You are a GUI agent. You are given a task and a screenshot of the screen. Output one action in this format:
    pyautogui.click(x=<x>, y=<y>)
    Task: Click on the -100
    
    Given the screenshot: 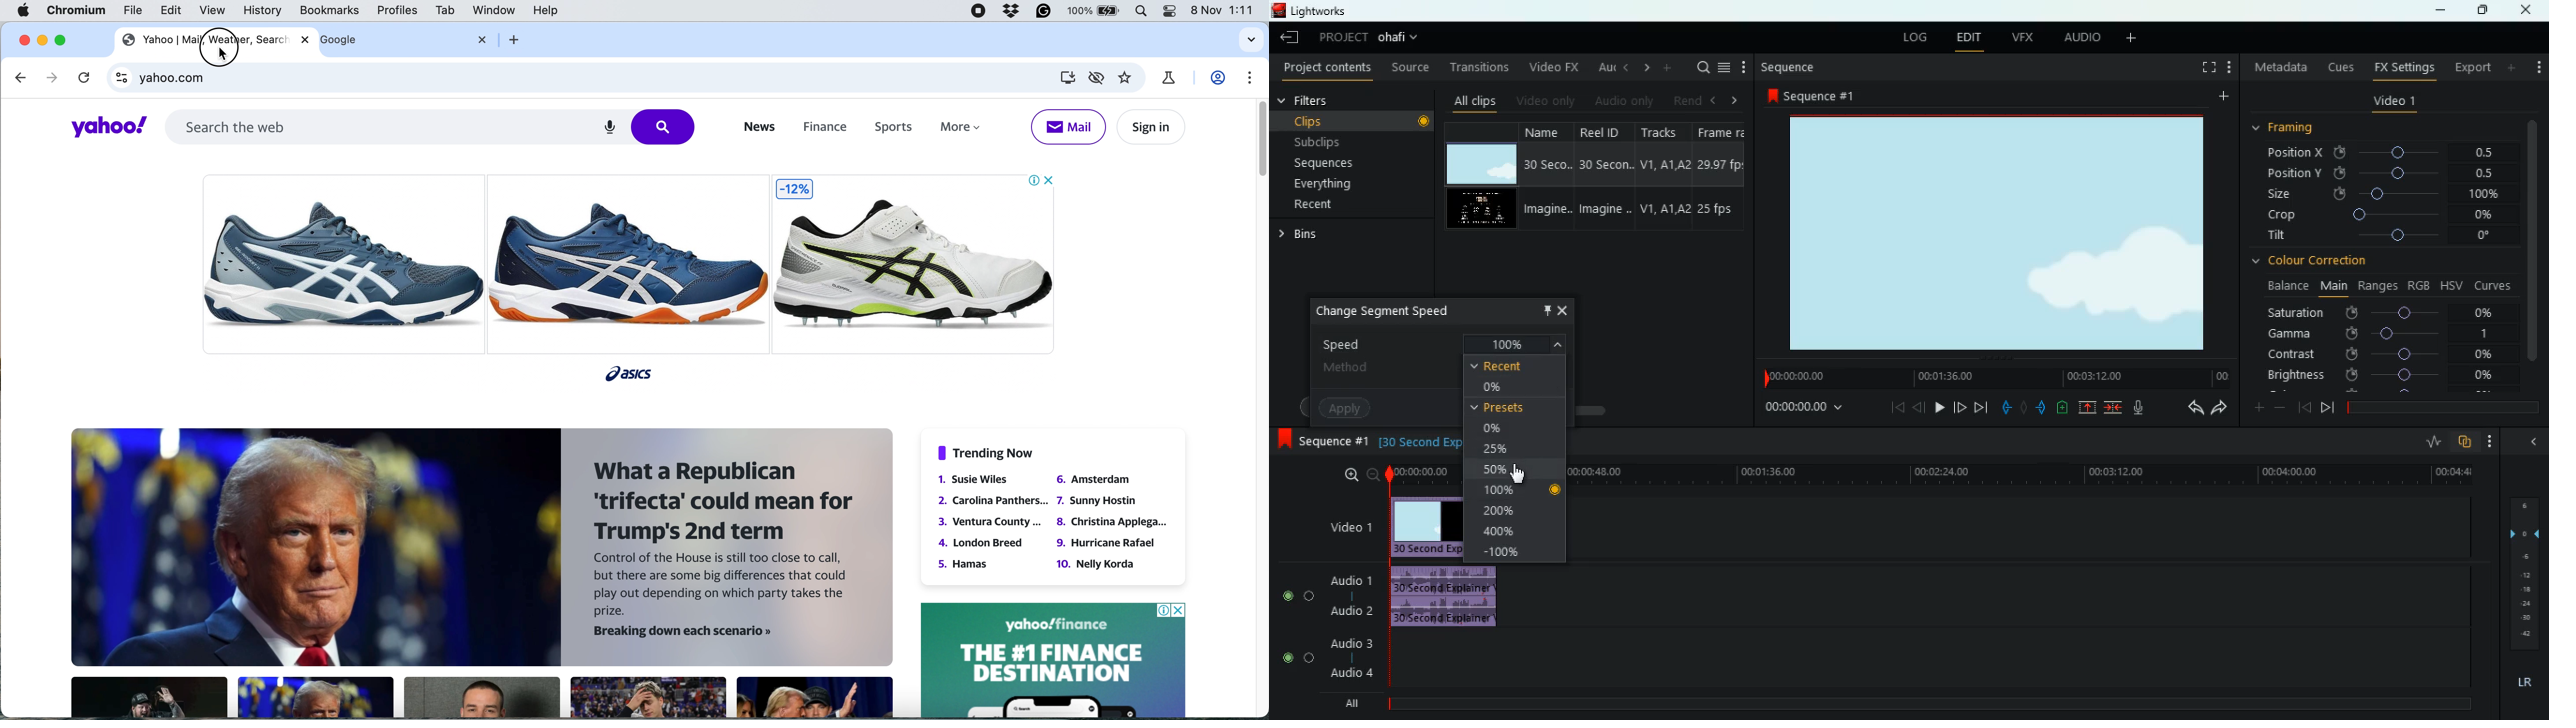 What is the action you would take?
    pyautogui.click(x=1511, y=553)
    